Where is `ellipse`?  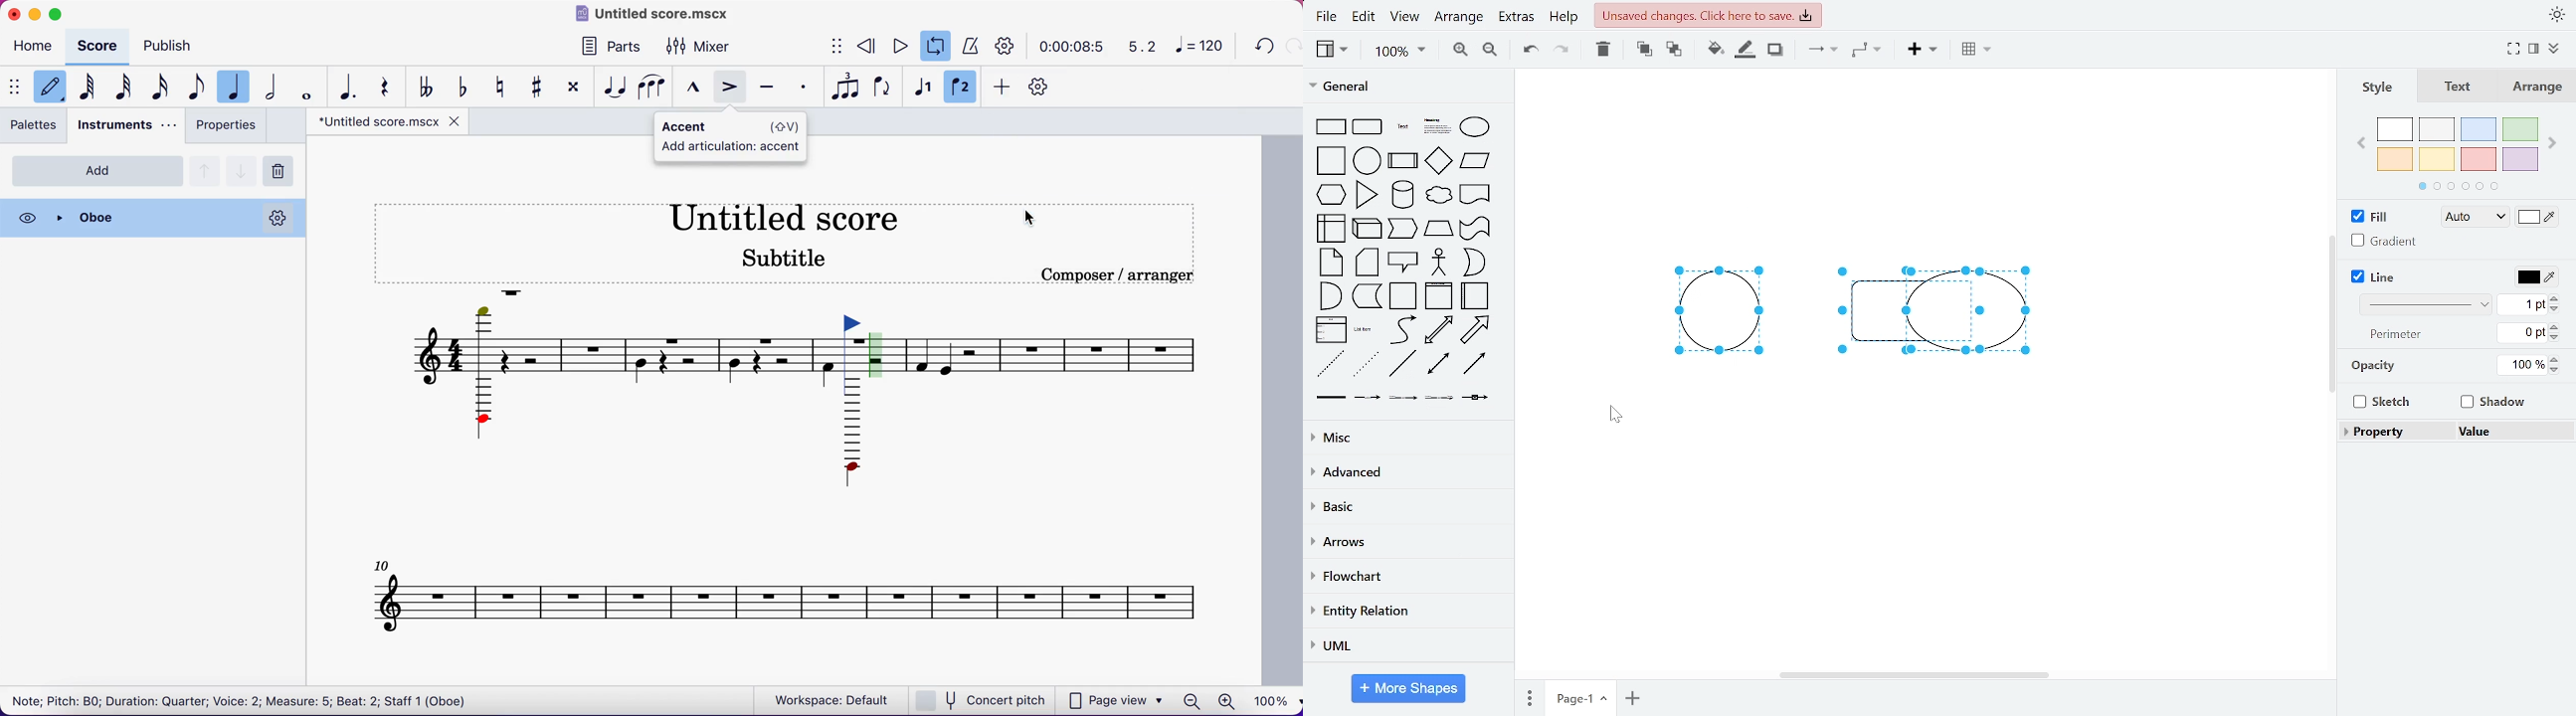
ellipse is located at coordinates (1474, 127).